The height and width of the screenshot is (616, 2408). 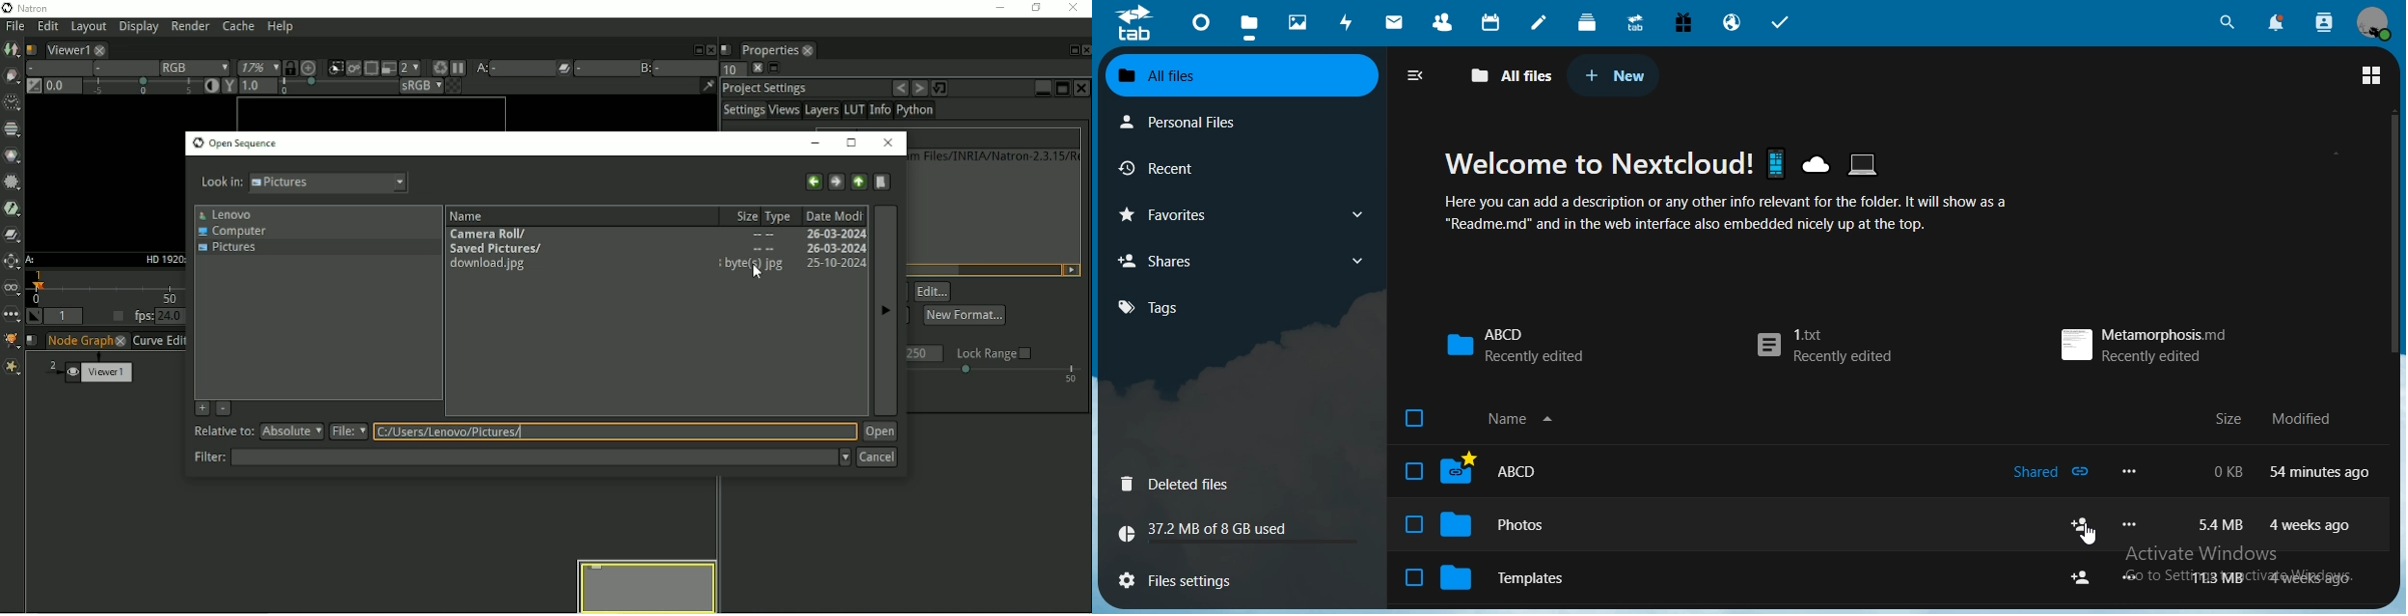 I want to click on ABCD, so click(x=1515, y=344).